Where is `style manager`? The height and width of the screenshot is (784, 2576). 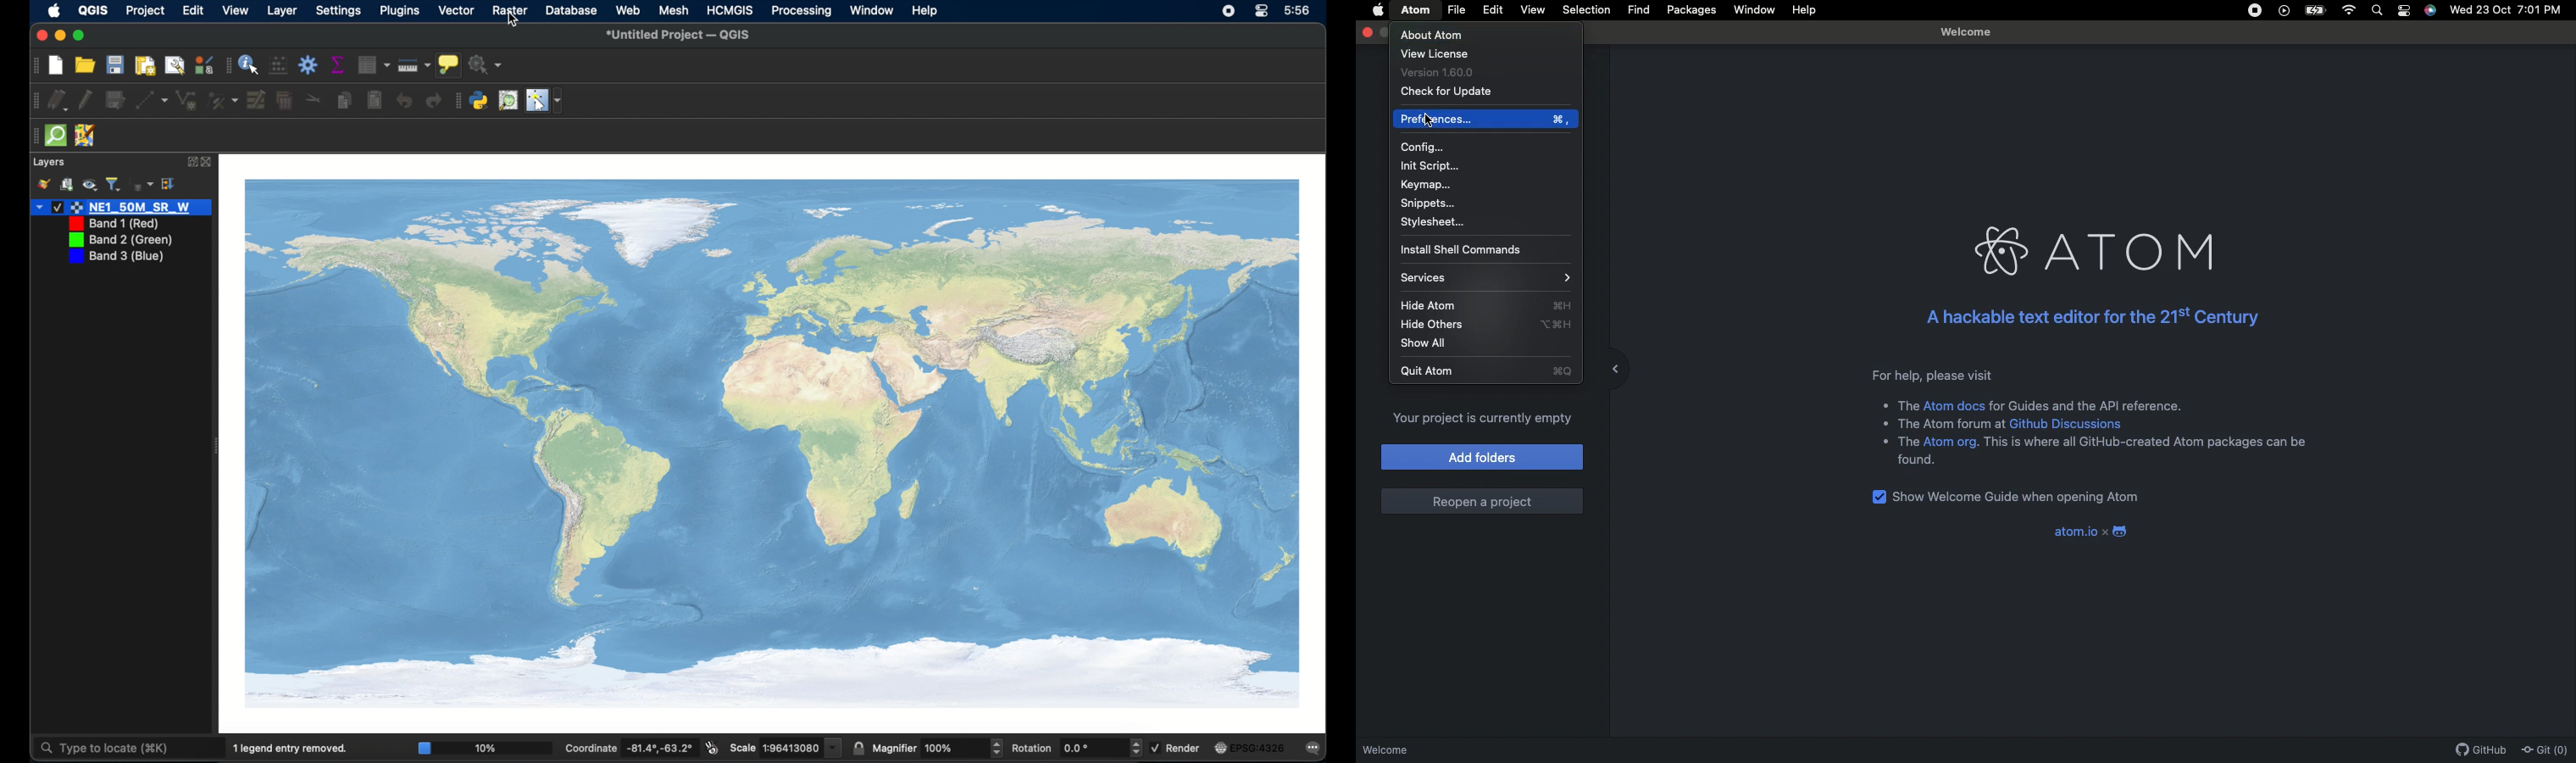 style manager is located at coordinates (203, 64).